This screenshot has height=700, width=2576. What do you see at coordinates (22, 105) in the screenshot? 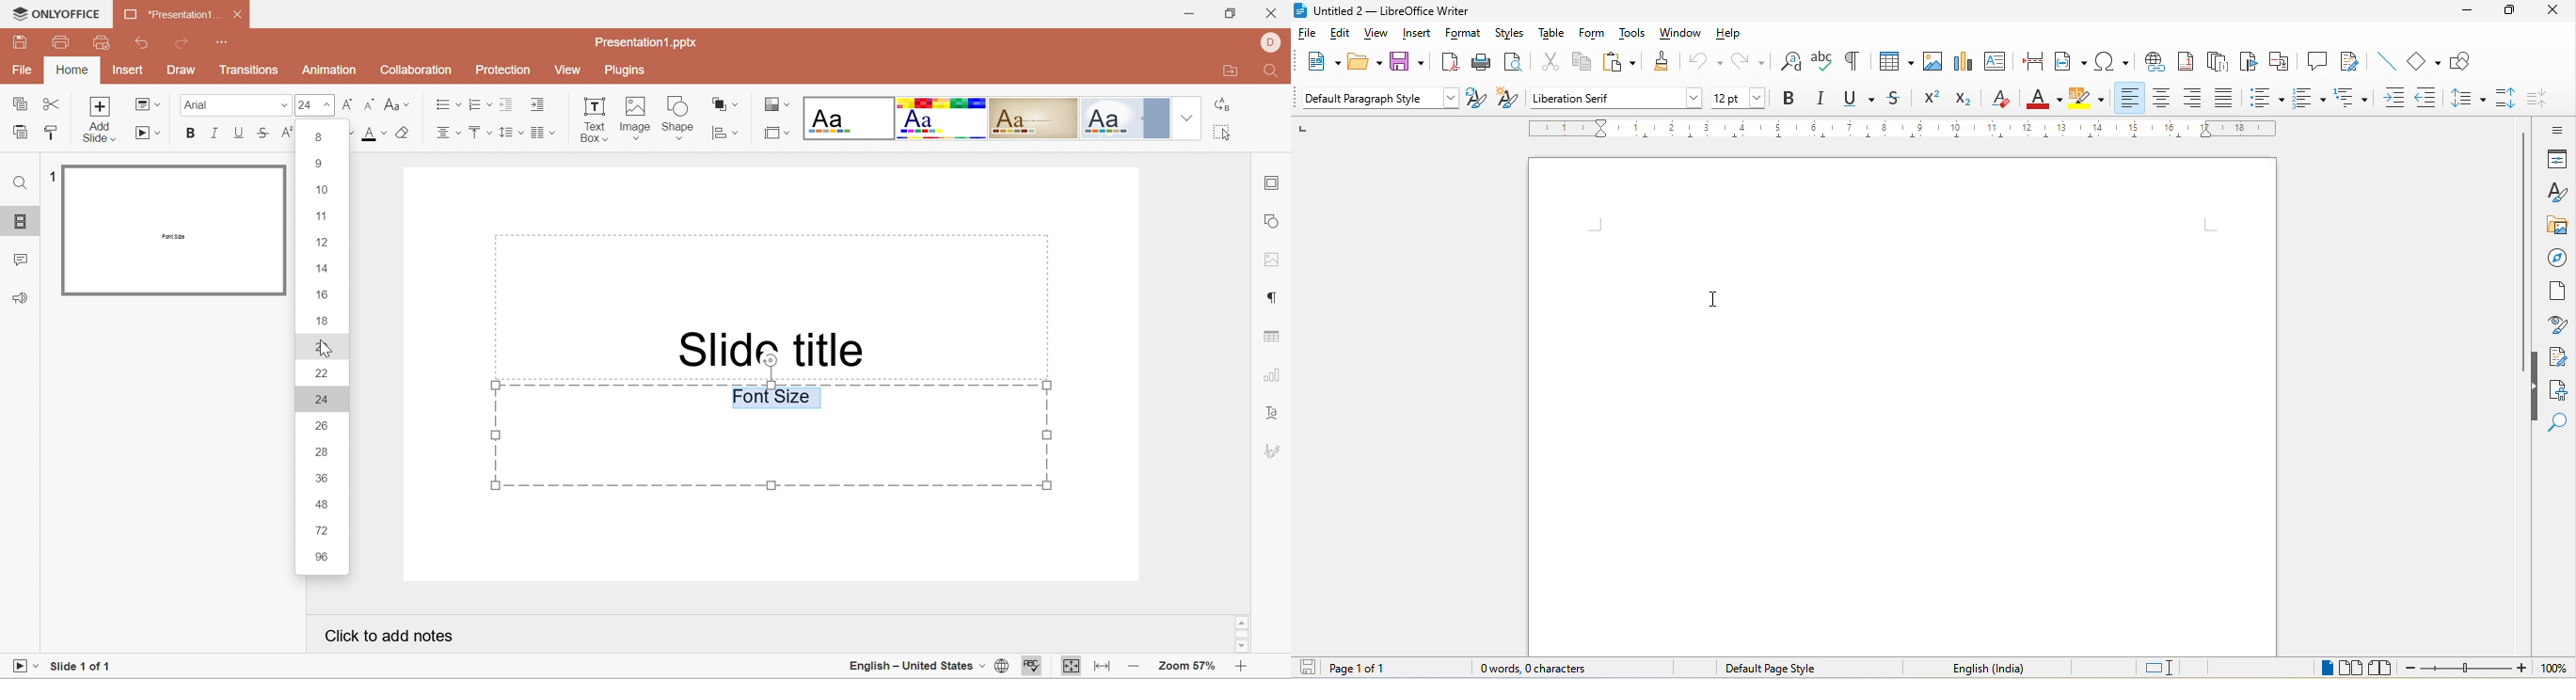
I see `Copy` at bounding box center [22, 105].